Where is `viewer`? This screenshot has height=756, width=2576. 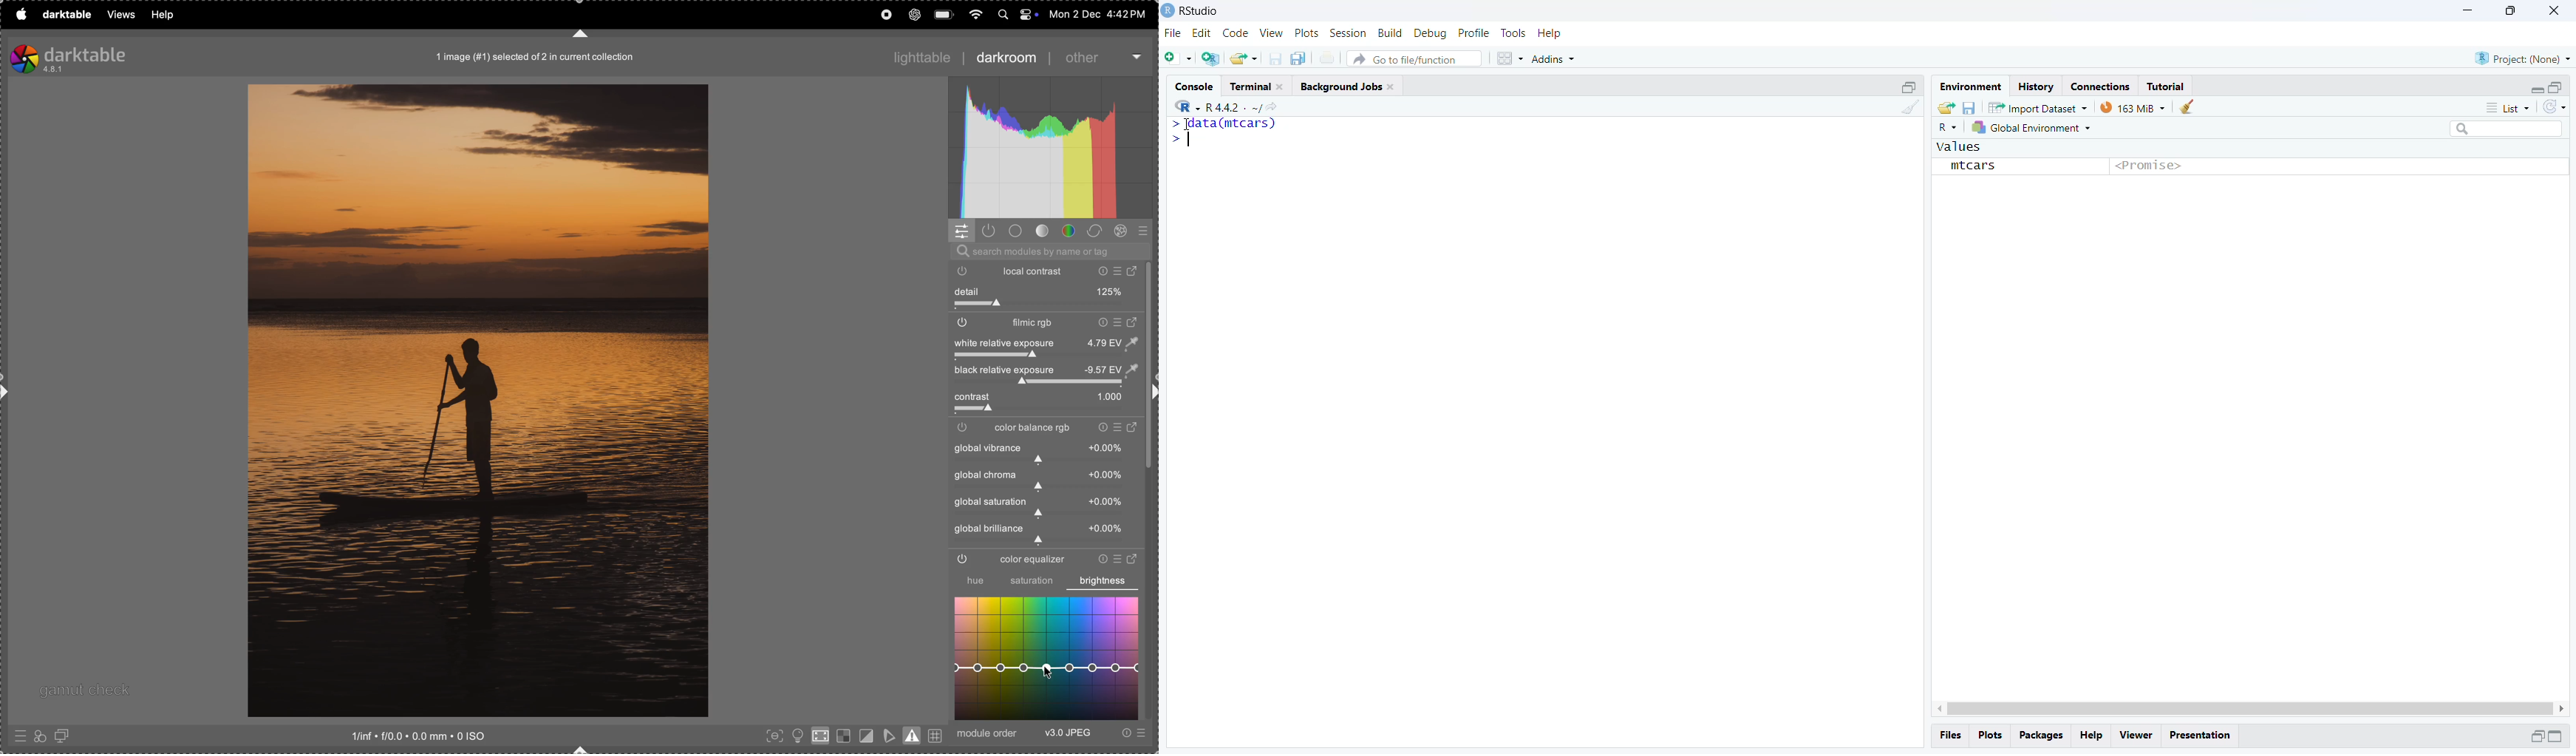
viewer is located at coordinates (2138, 736).